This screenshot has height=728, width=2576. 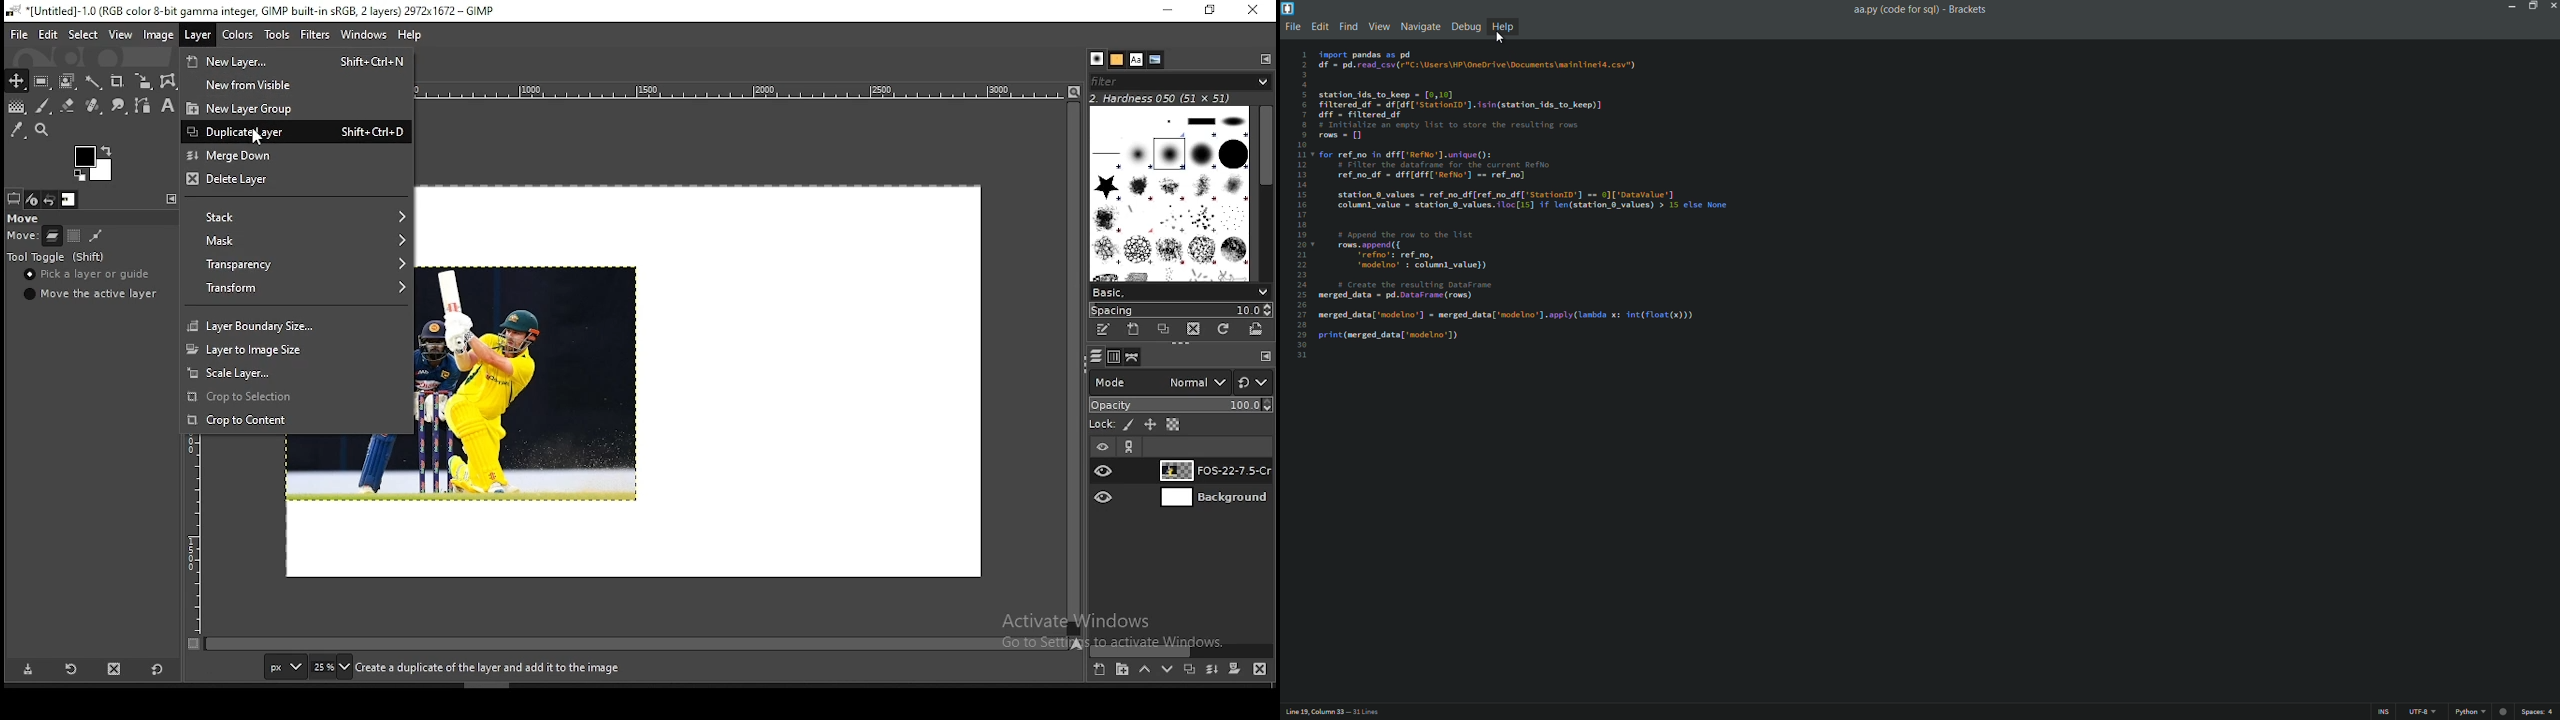 I want to click on minimize, so click(x=2511, y=7).